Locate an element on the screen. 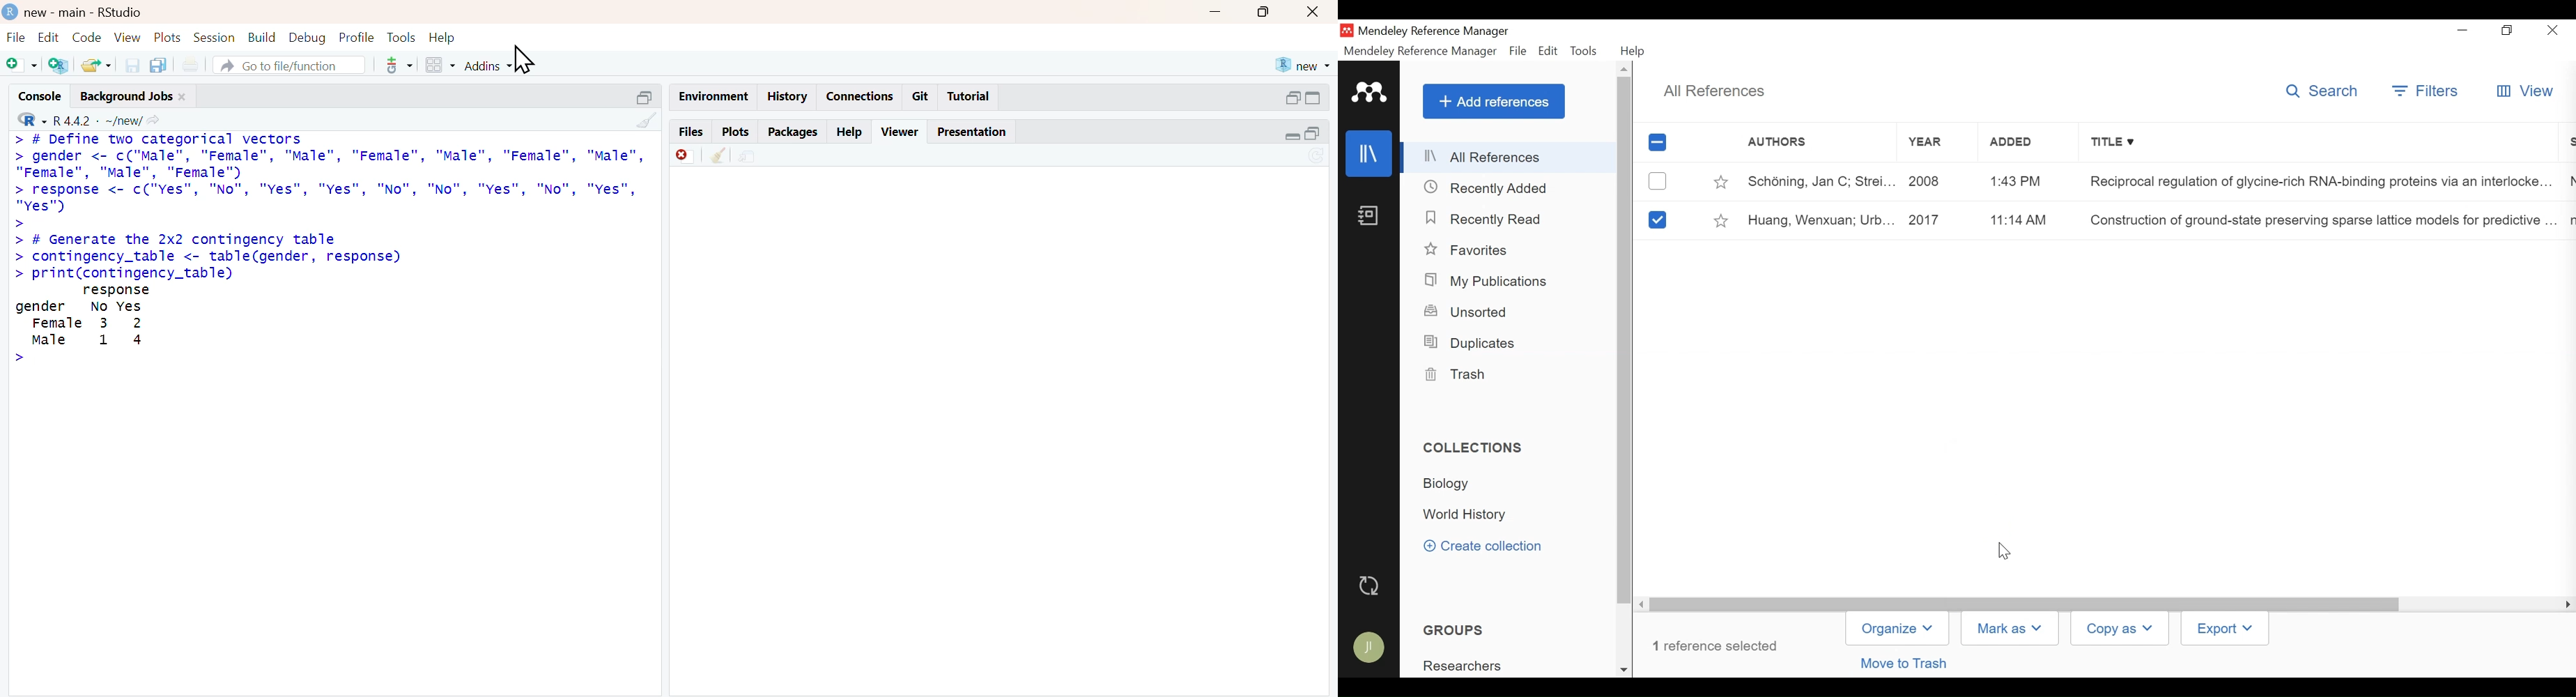  maximise is located at coordinates (1263, 13).